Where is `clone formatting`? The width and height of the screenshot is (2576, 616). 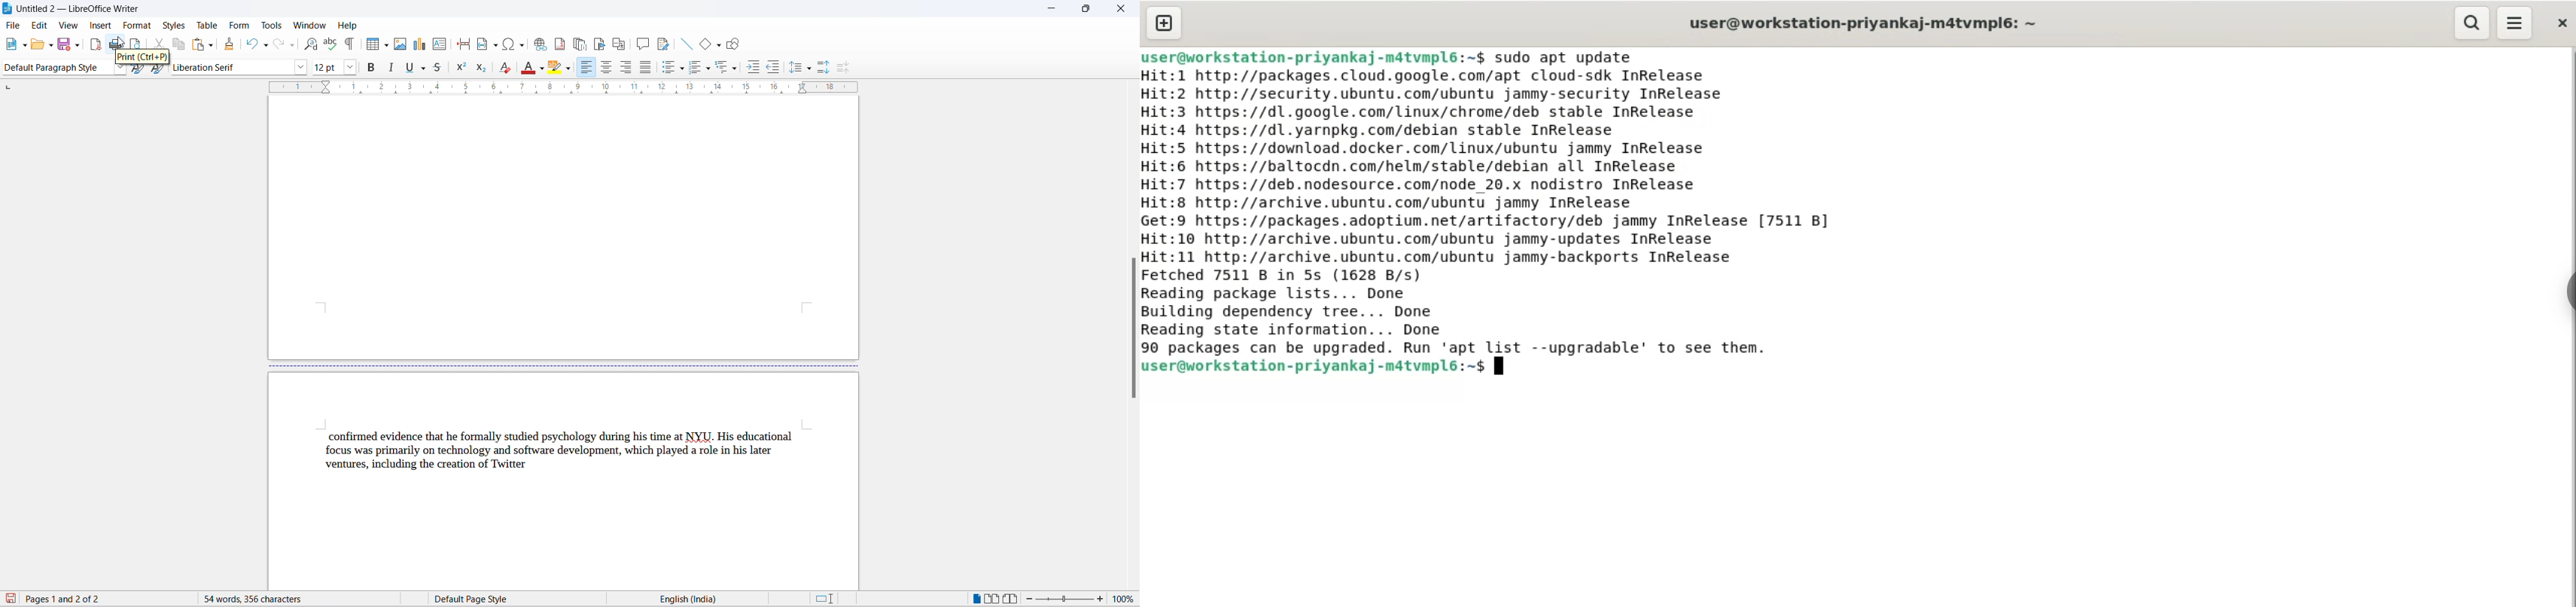
clone formatting is located at coordinates (231, 44).